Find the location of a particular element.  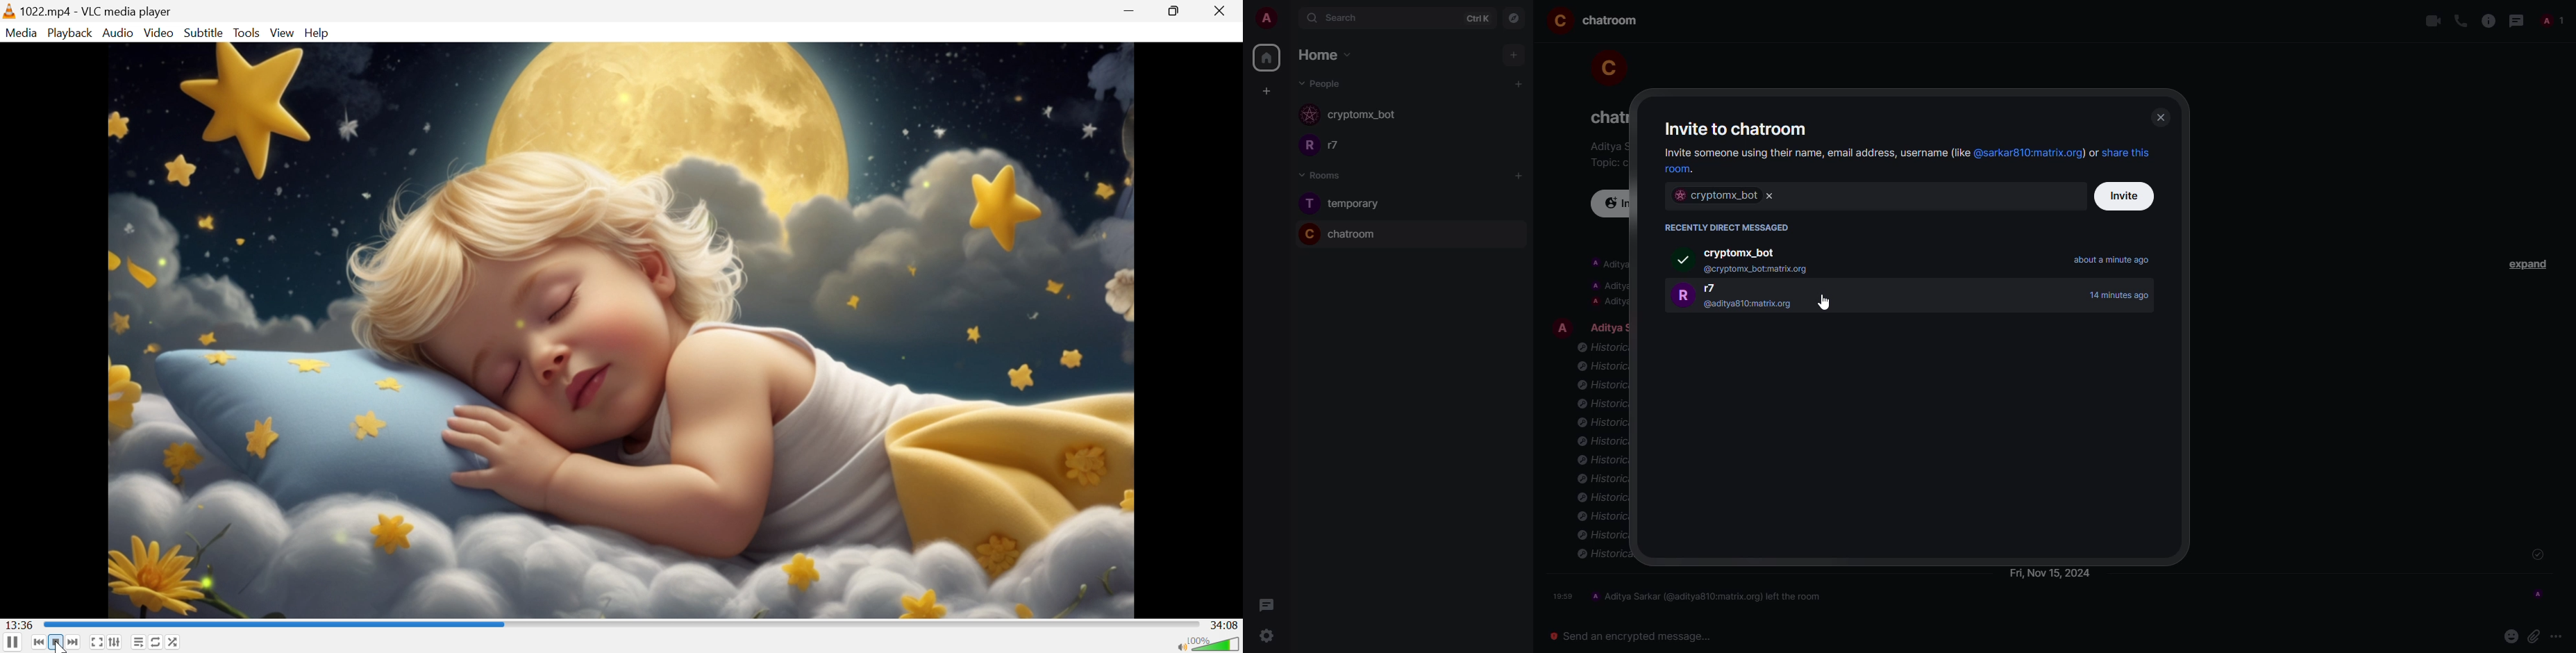

video is located at coordinates (621, 330).